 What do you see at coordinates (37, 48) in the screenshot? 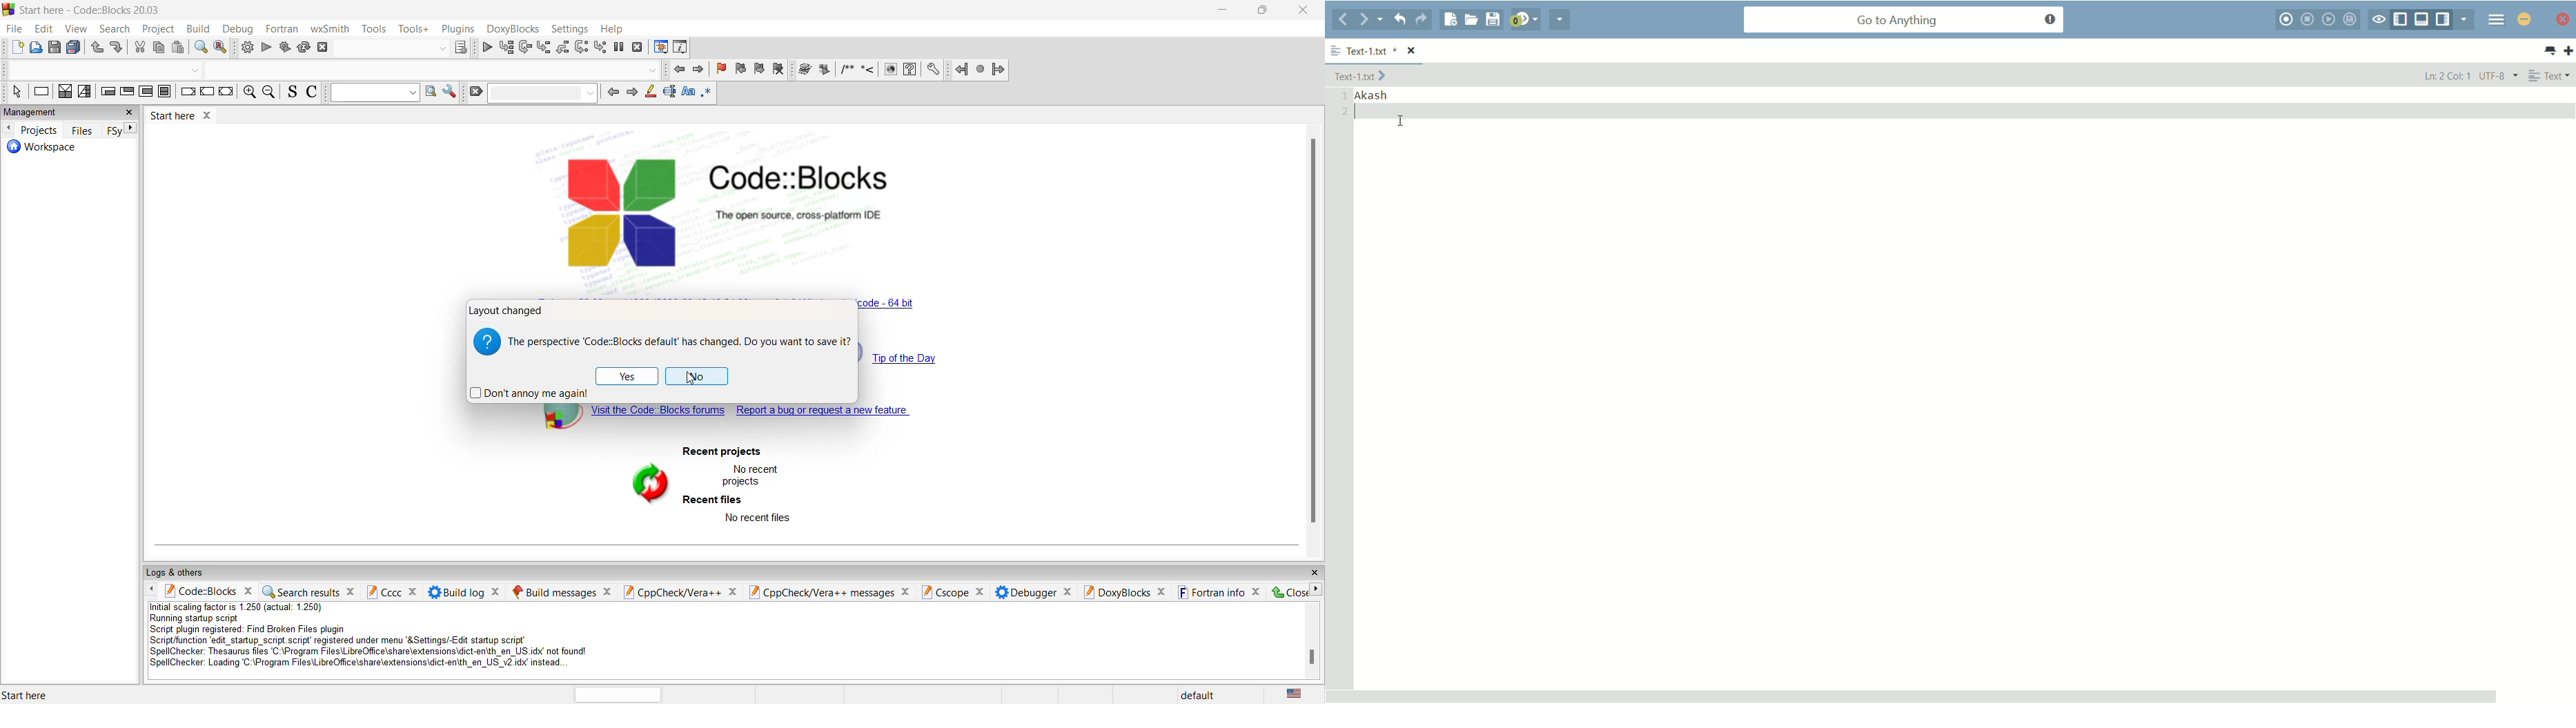
I see `open` at bounding box center [37, 48].